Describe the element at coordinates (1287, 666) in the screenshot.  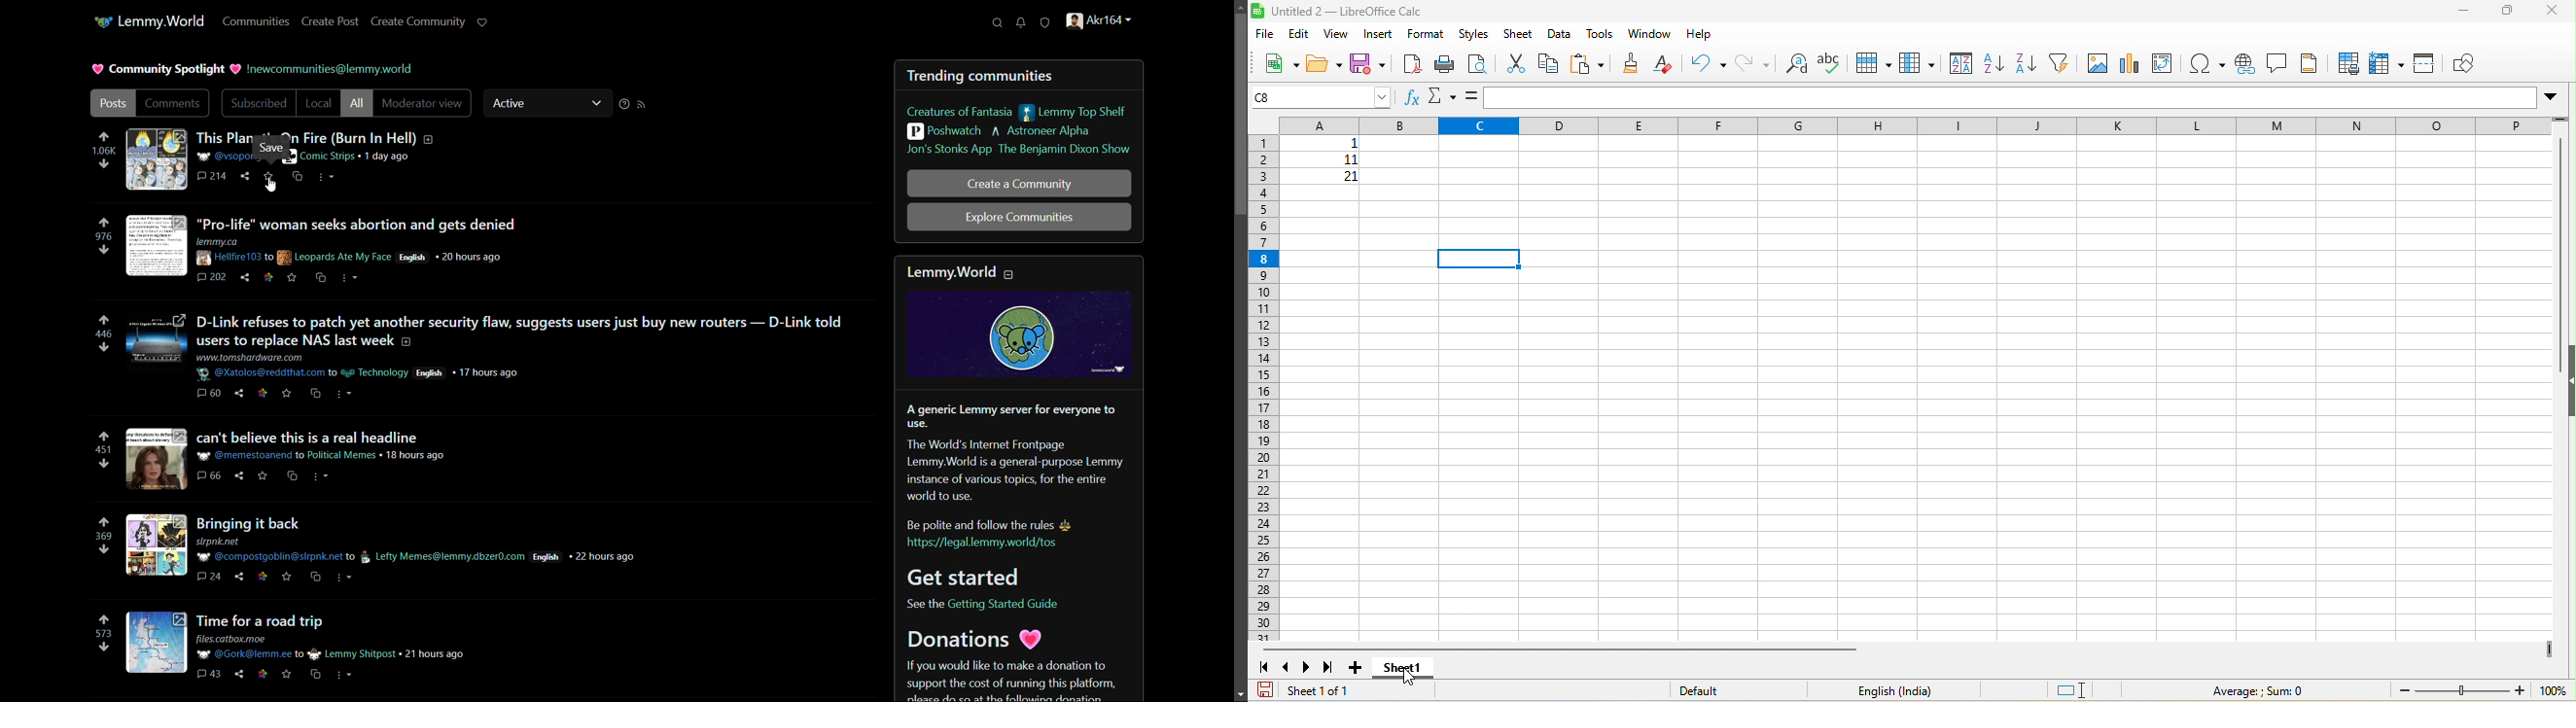
I see `previous` at that location.